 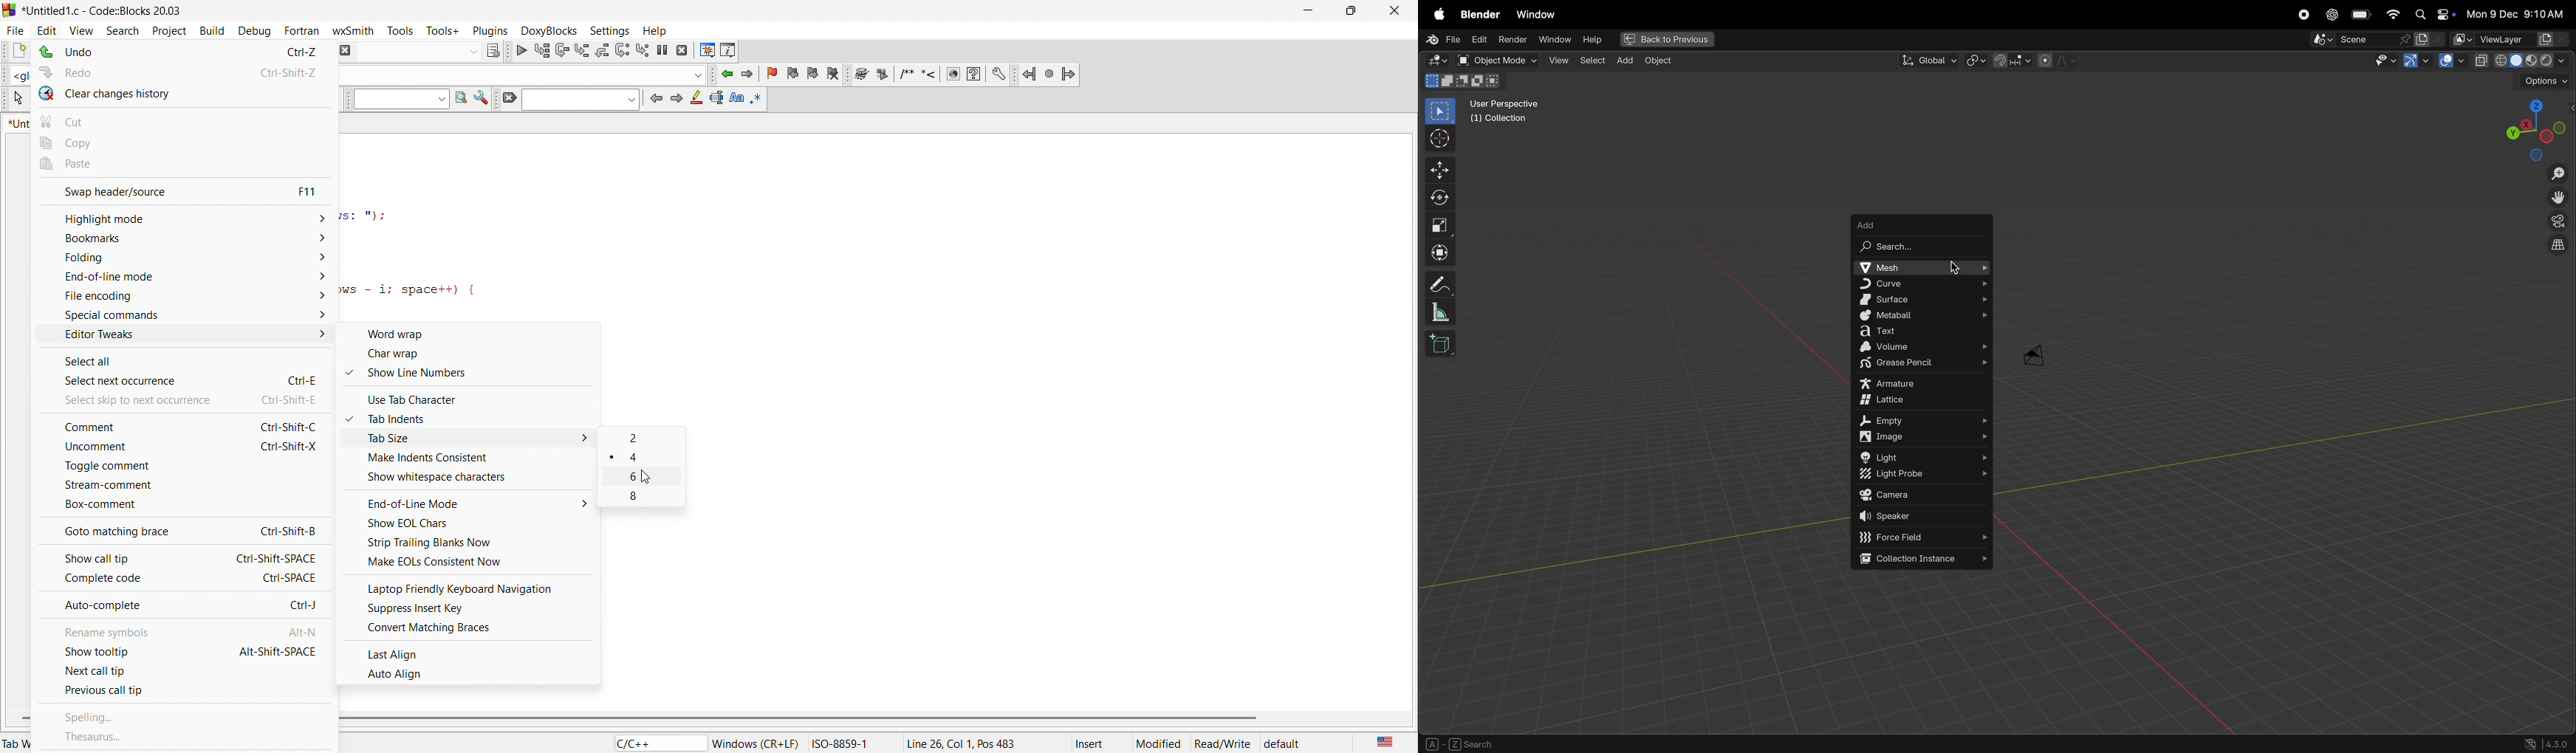 I want to click on show line numbers, so click(x=473, y=375).